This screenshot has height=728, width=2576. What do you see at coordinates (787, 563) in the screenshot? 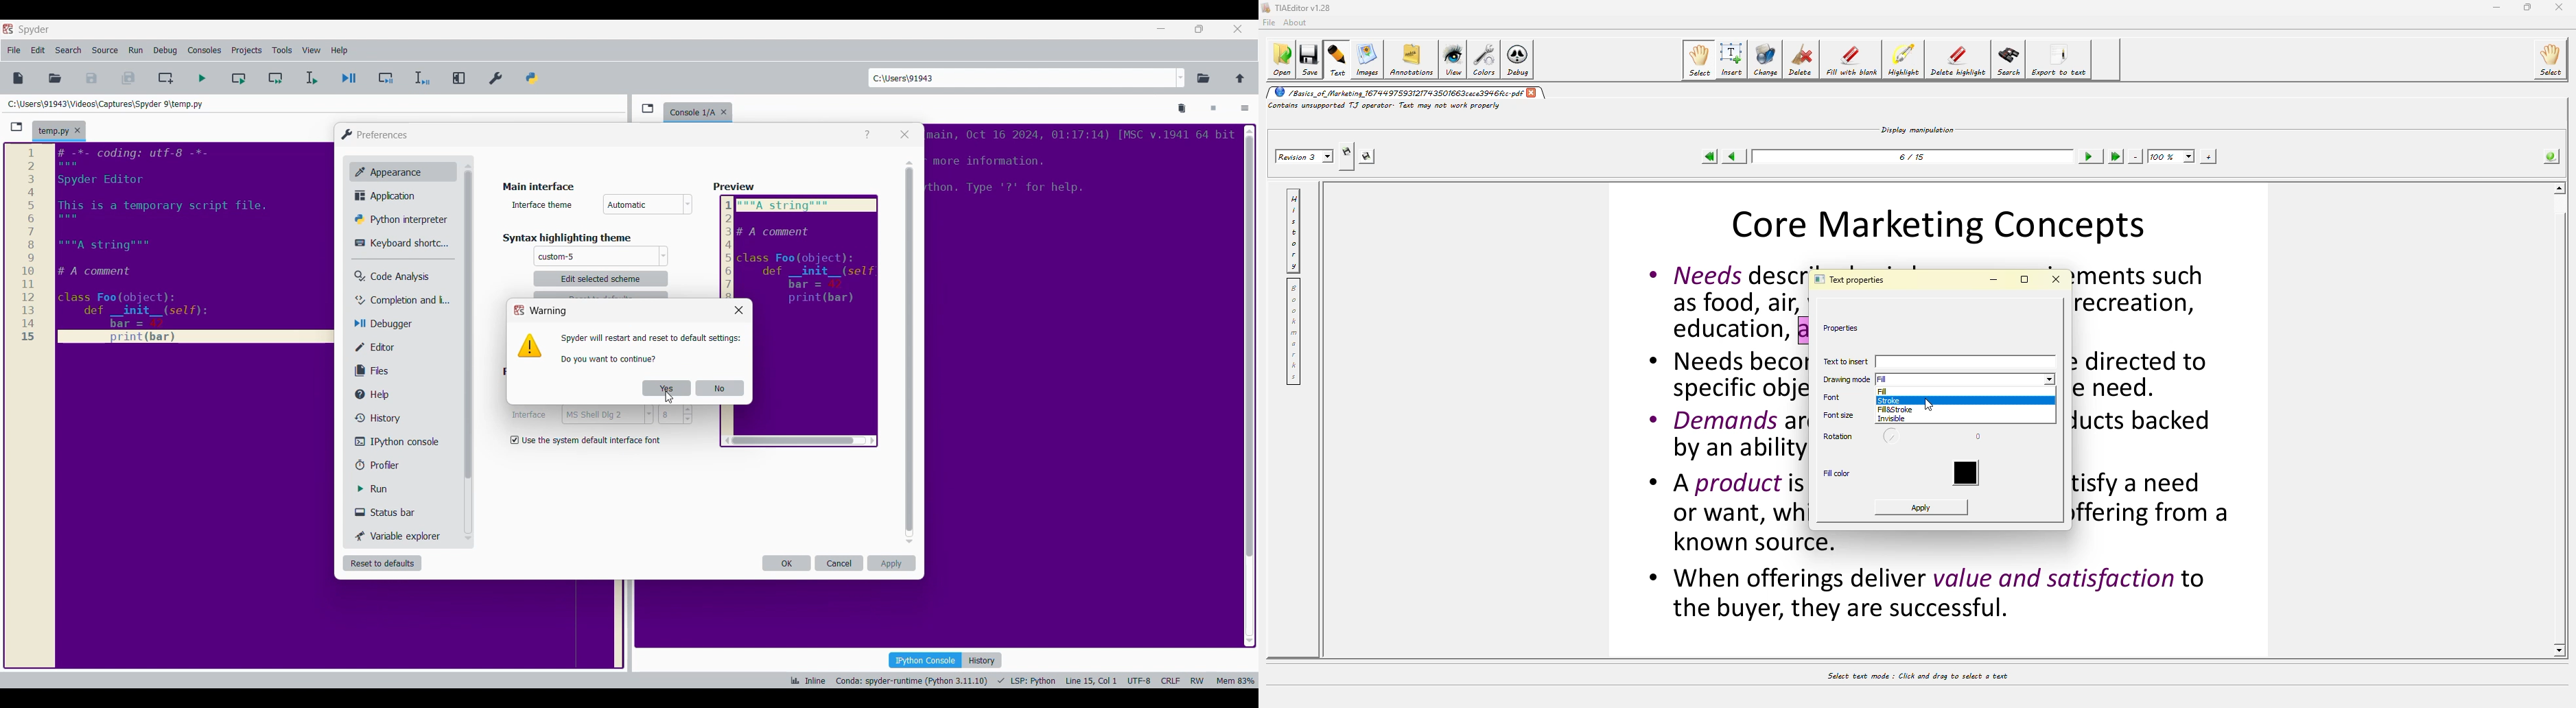
I see `OK` at bounding box center [787, 563].